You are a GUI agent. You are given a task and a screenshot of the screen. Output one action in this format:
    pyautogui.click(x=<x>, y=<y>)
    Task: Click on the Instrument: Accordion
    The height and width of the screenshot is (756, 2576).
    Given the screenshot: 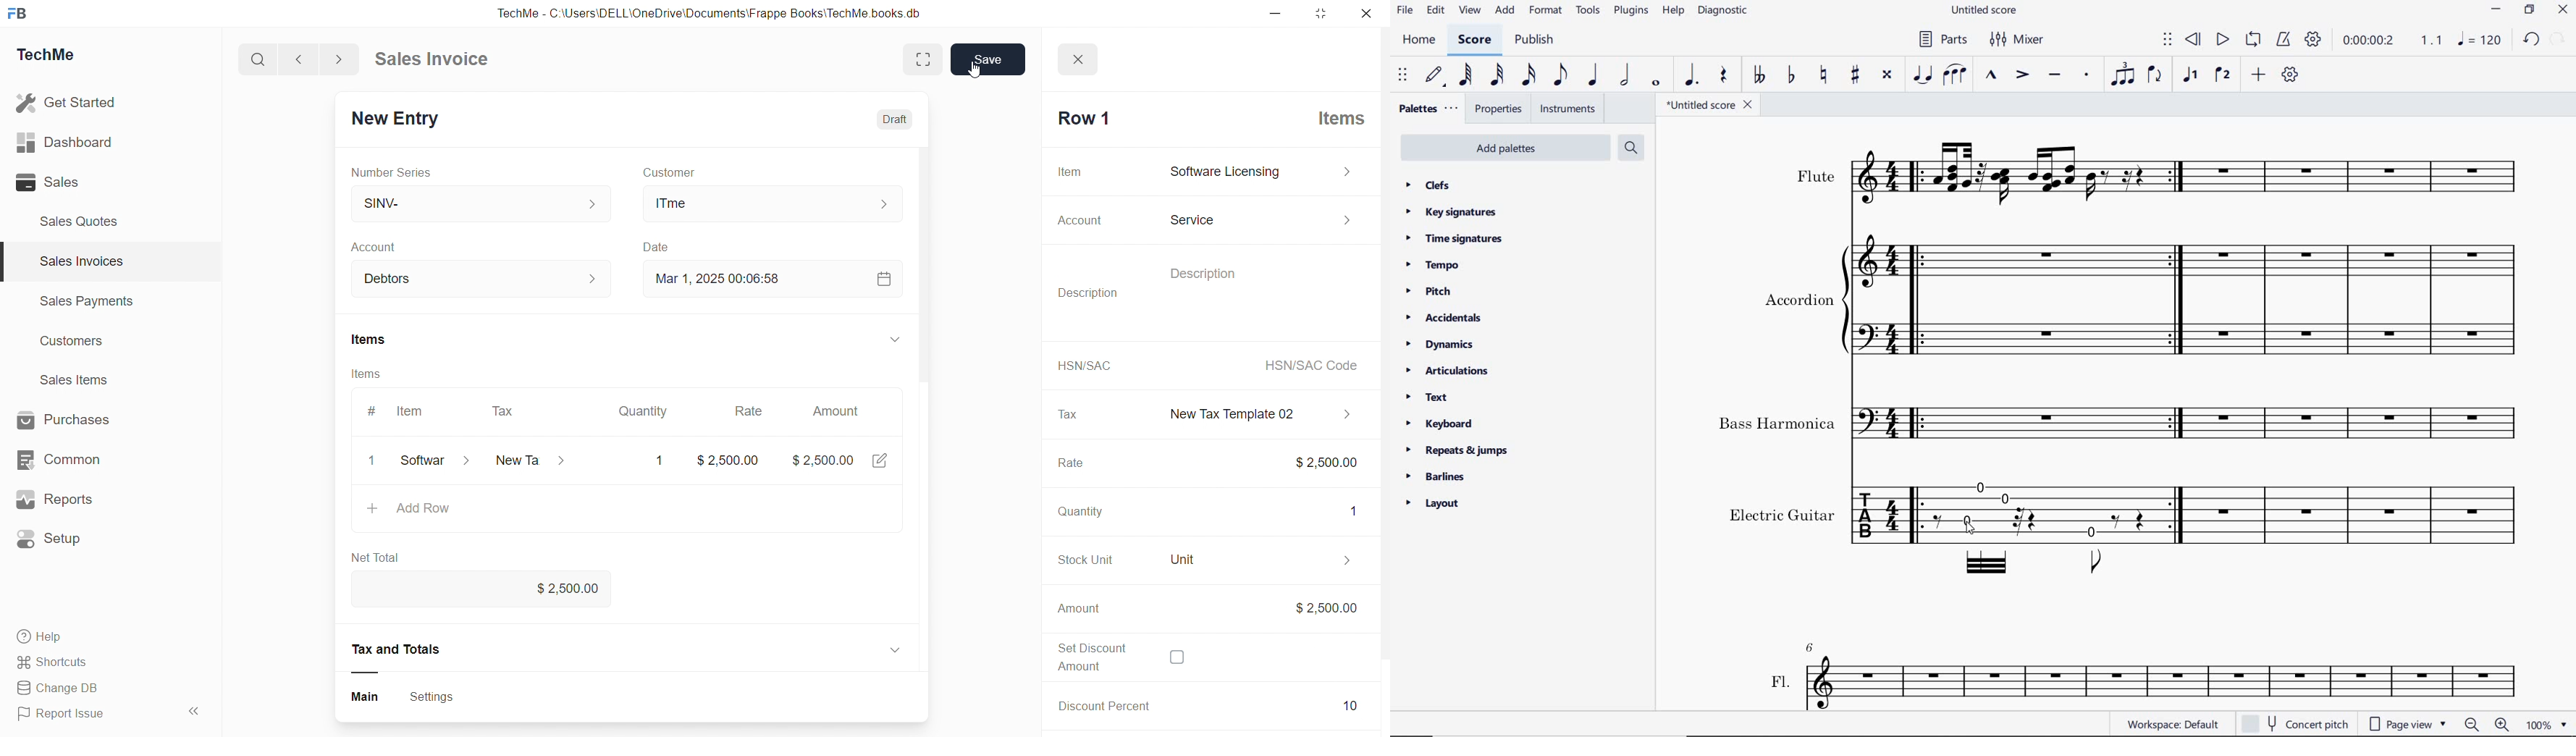 What is the action you would take?
    pyautogui.click(x=2141, y=302)
    